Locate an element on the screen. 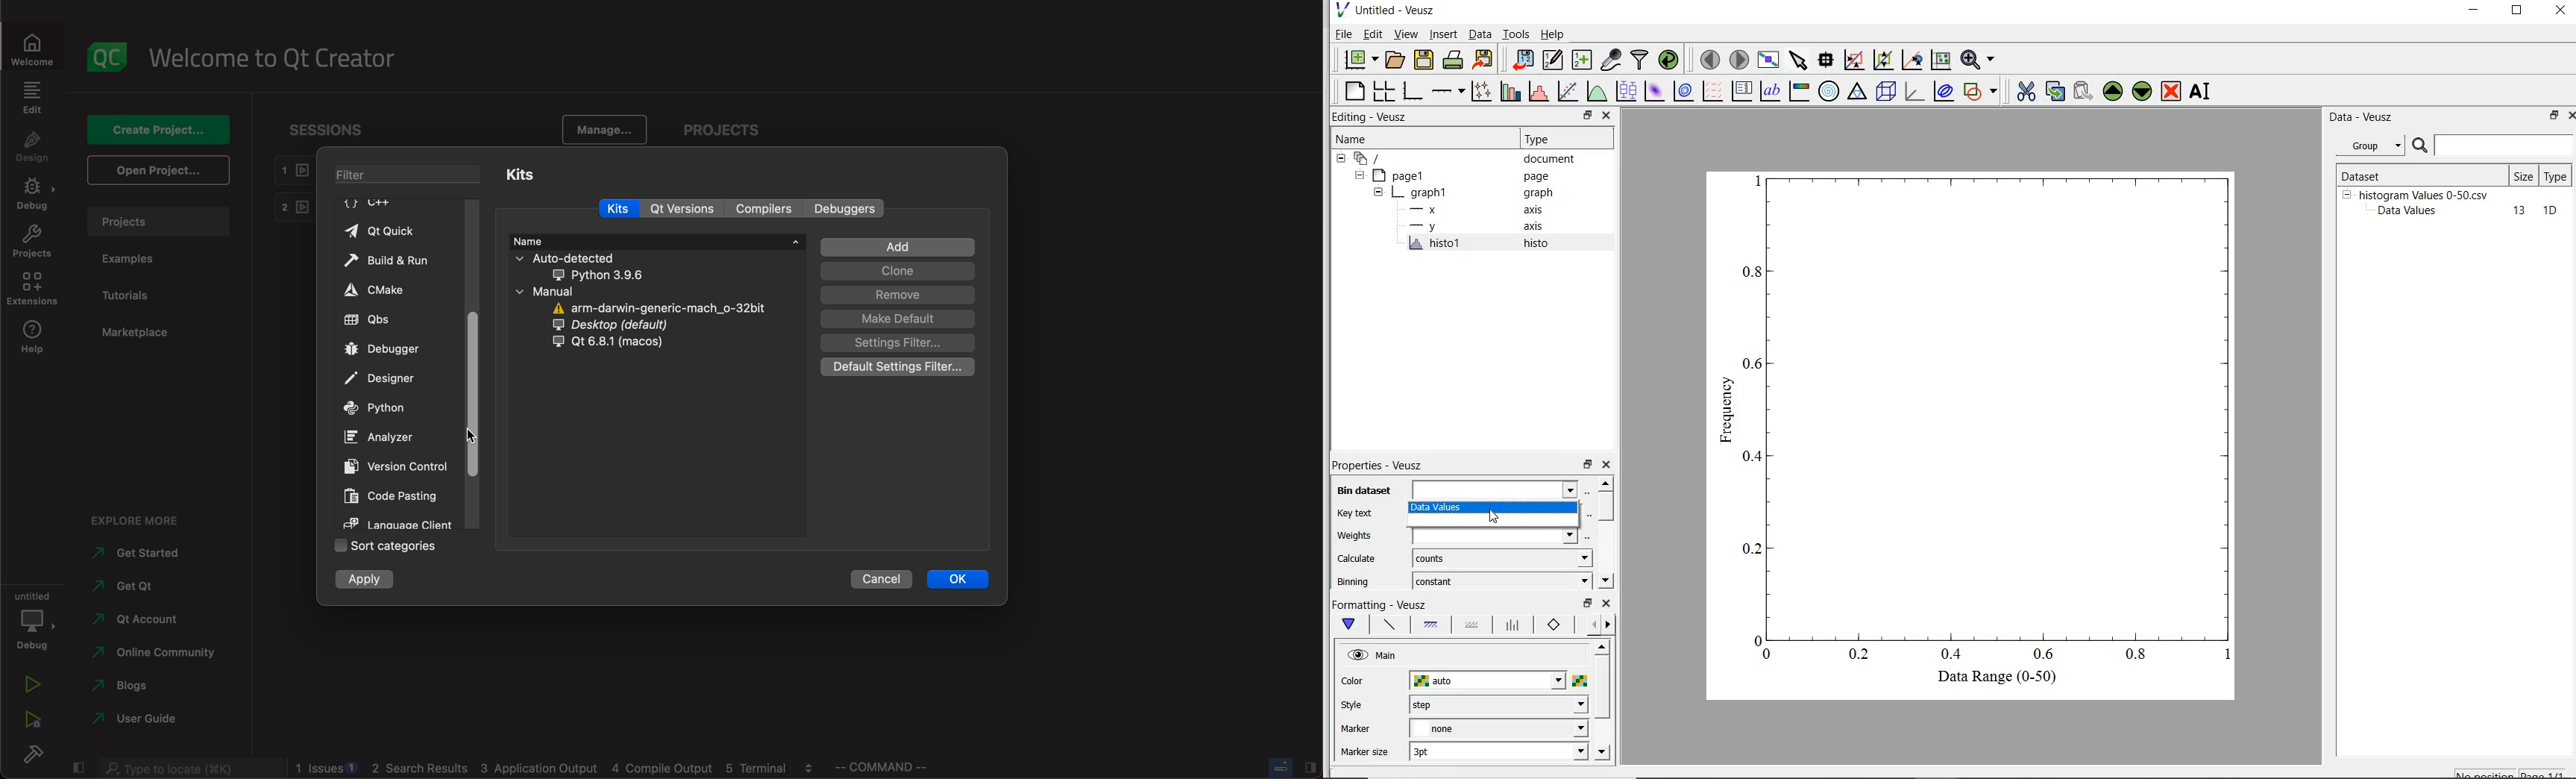 The height and width of the screenshot is (784, 2576). Binning is located at coordinates (1354, 581).